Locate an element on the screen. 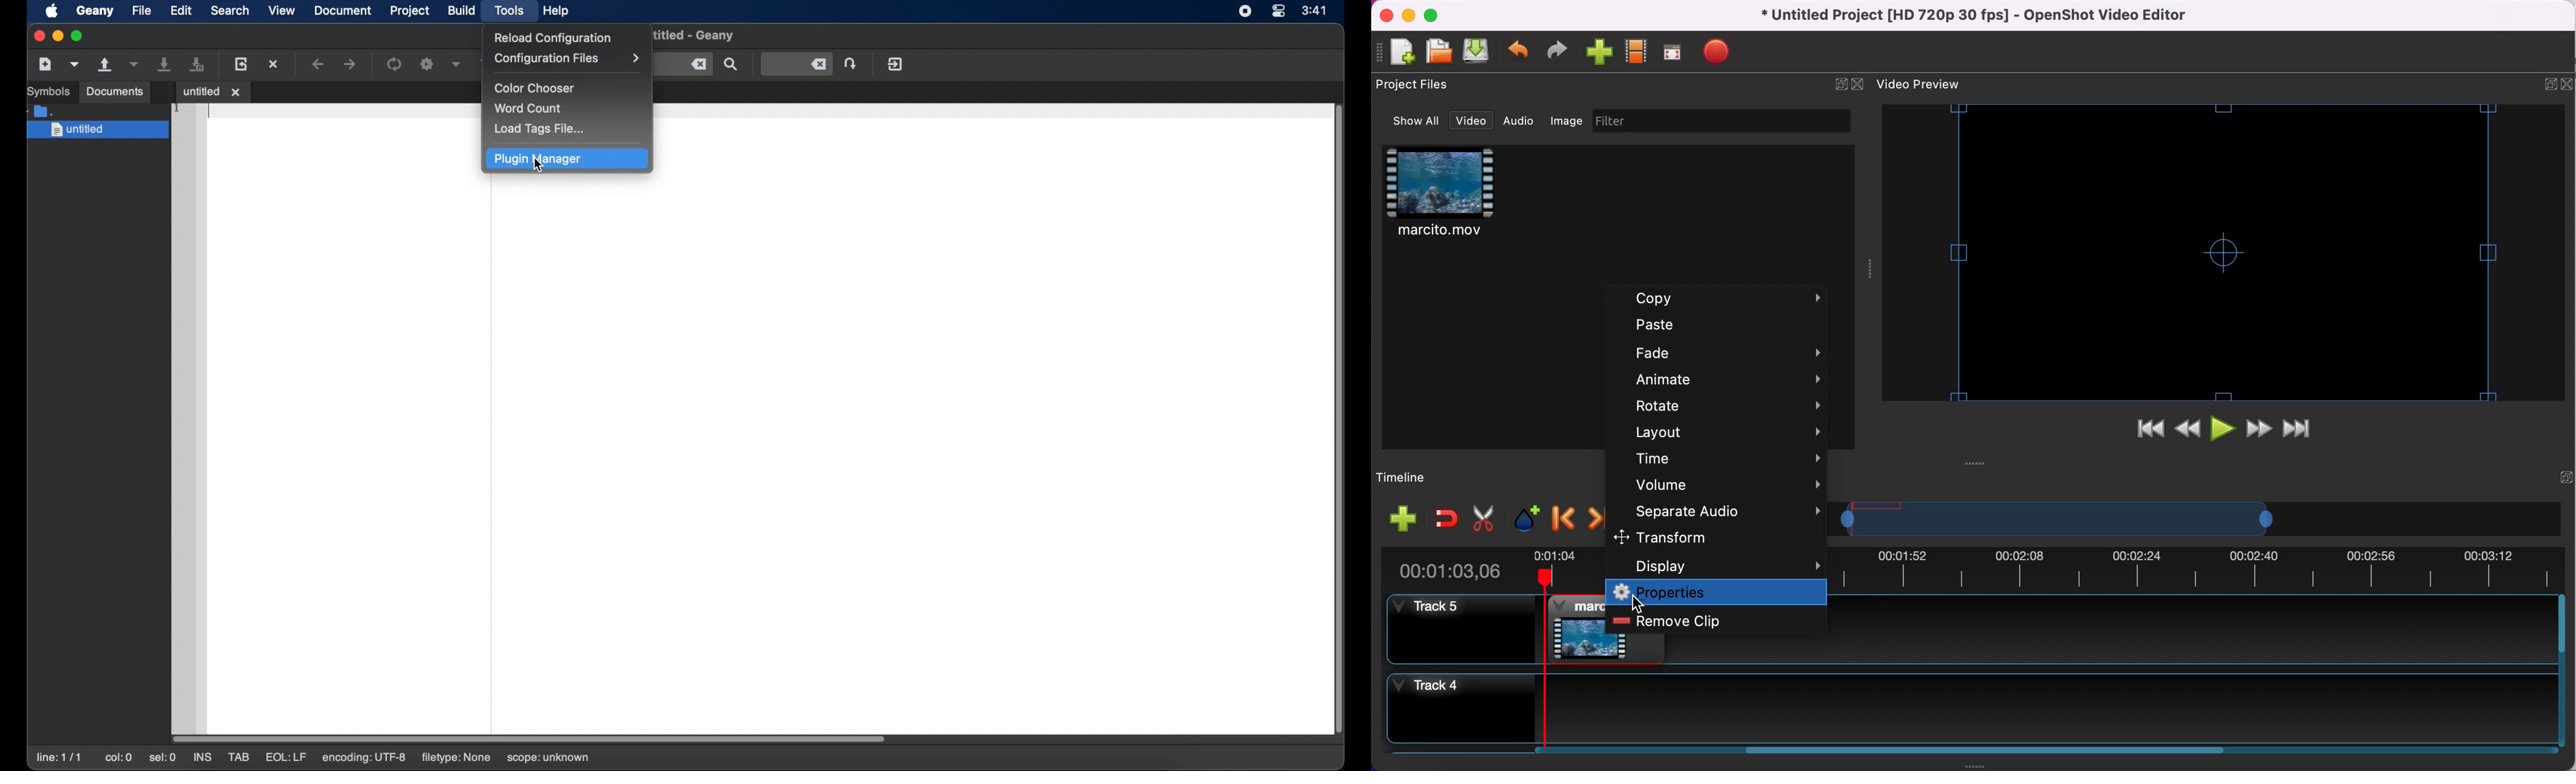  track 5 is located at coordinates (1487, 632).